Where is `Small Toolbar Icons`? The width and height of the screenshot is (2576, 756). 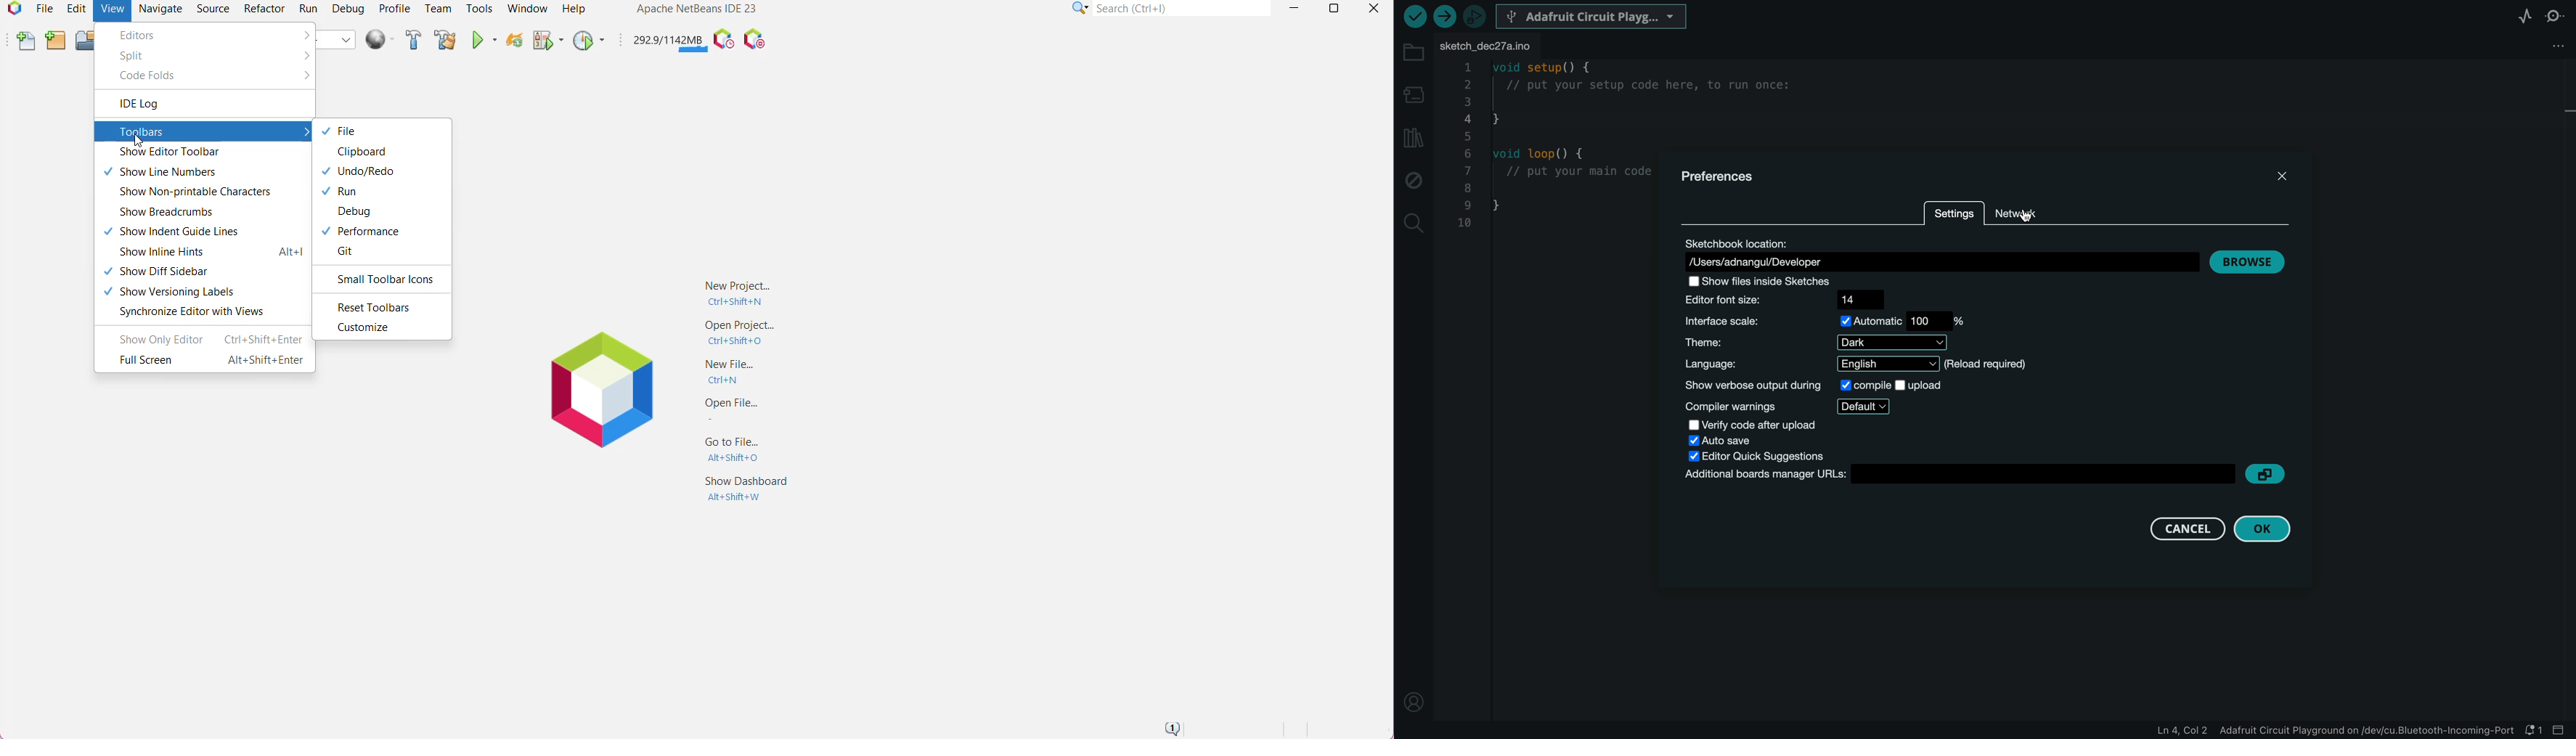 Small Toolbar Icons is located at coordinates (384, 280).